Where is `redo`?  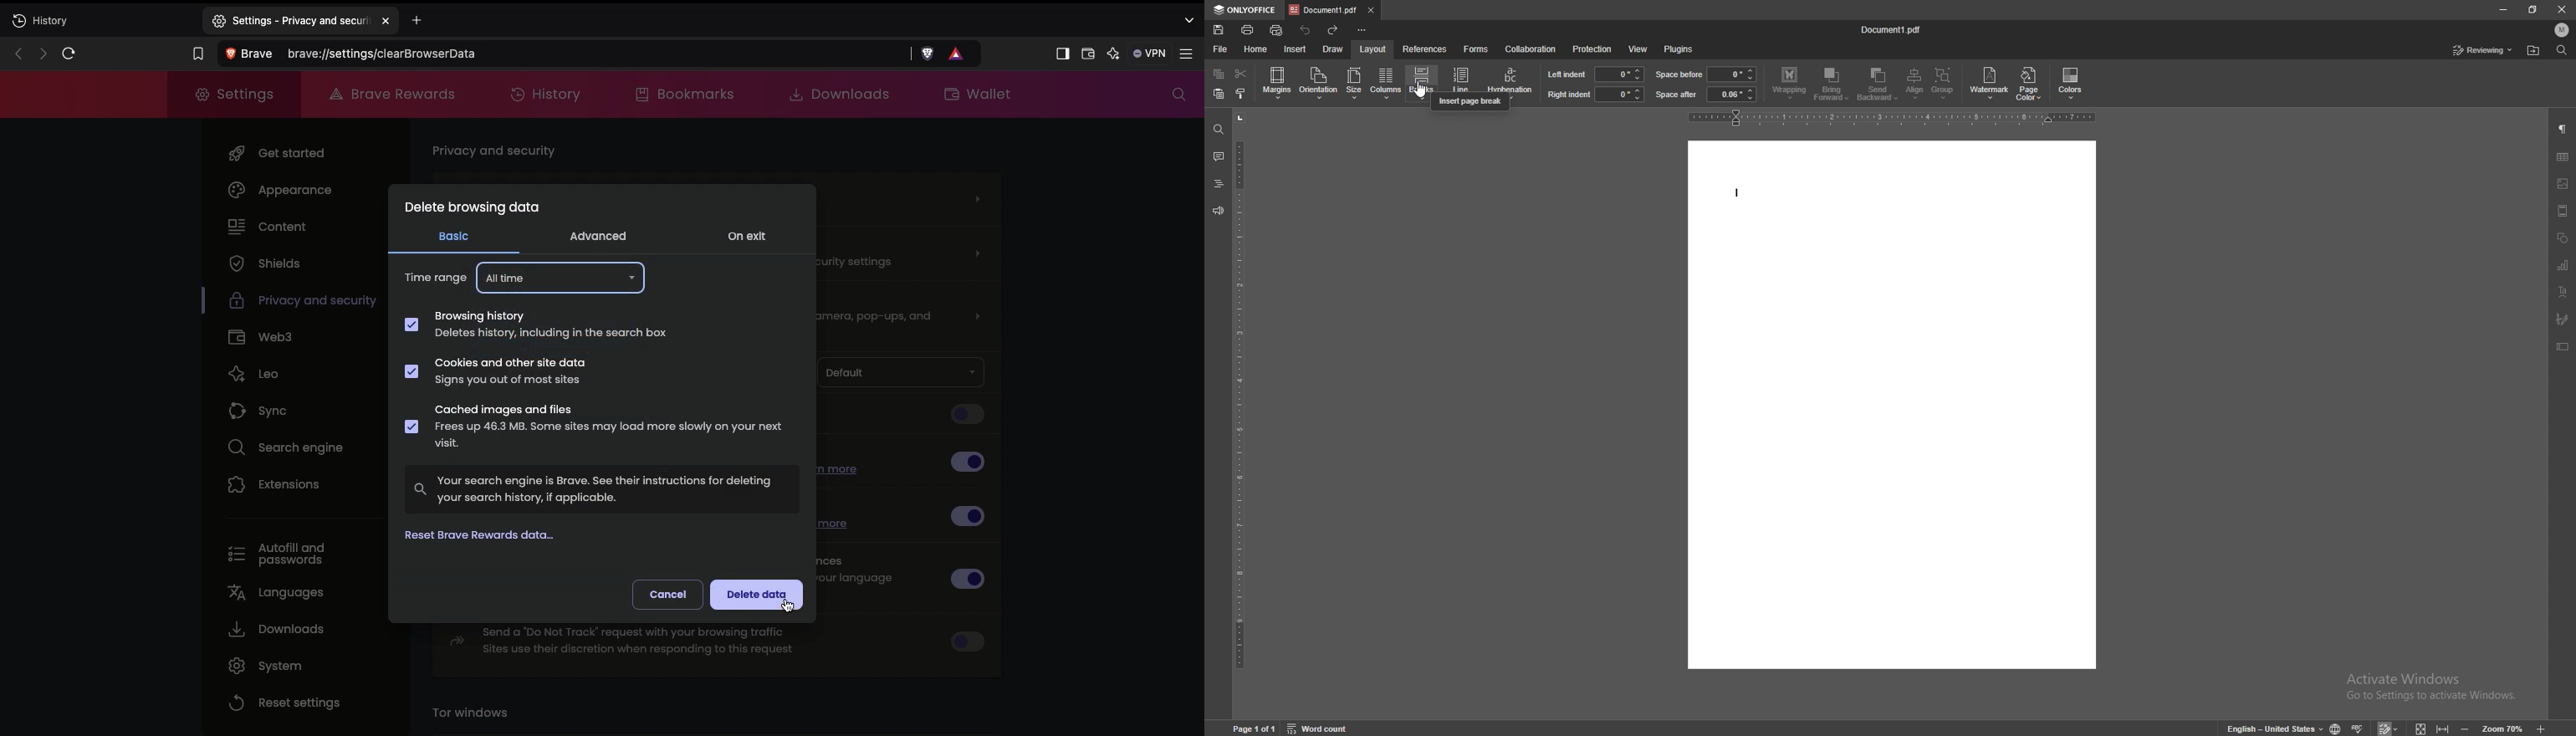 redo is located at coordinates (1334, 29).